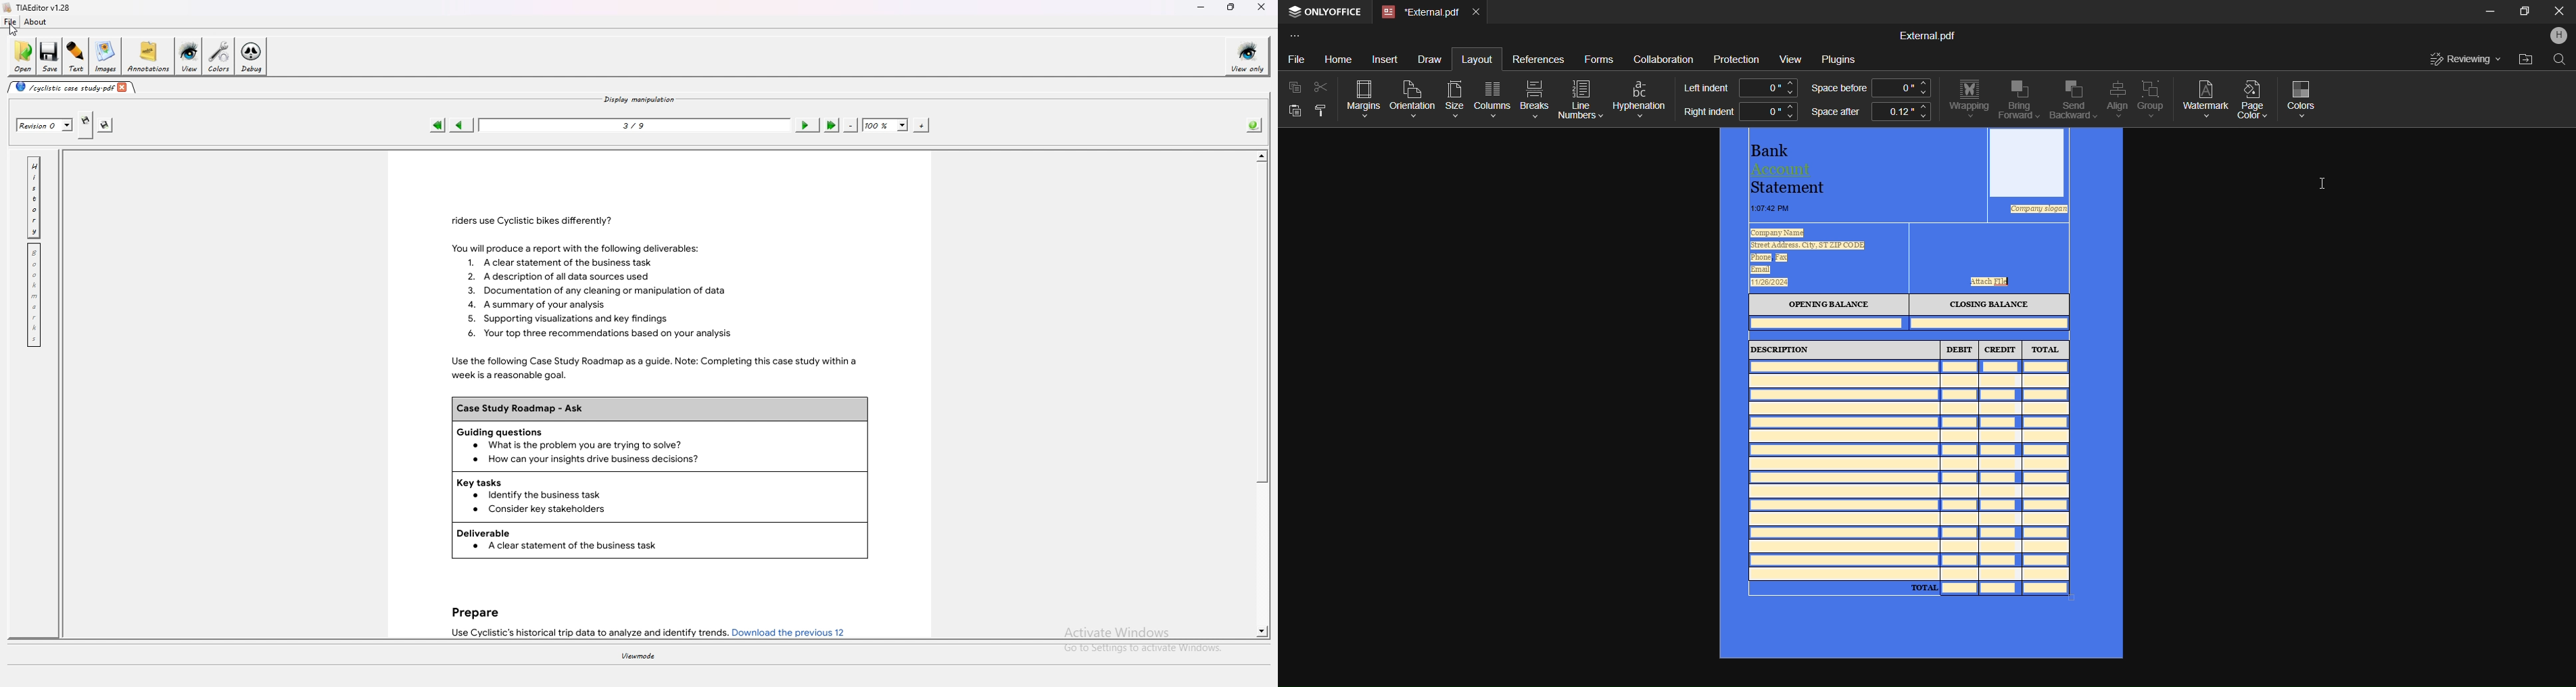  What do you see at coordinates (2306, 97) in the screenshot?
I see `Colors` at bounding box center [2306, 97].